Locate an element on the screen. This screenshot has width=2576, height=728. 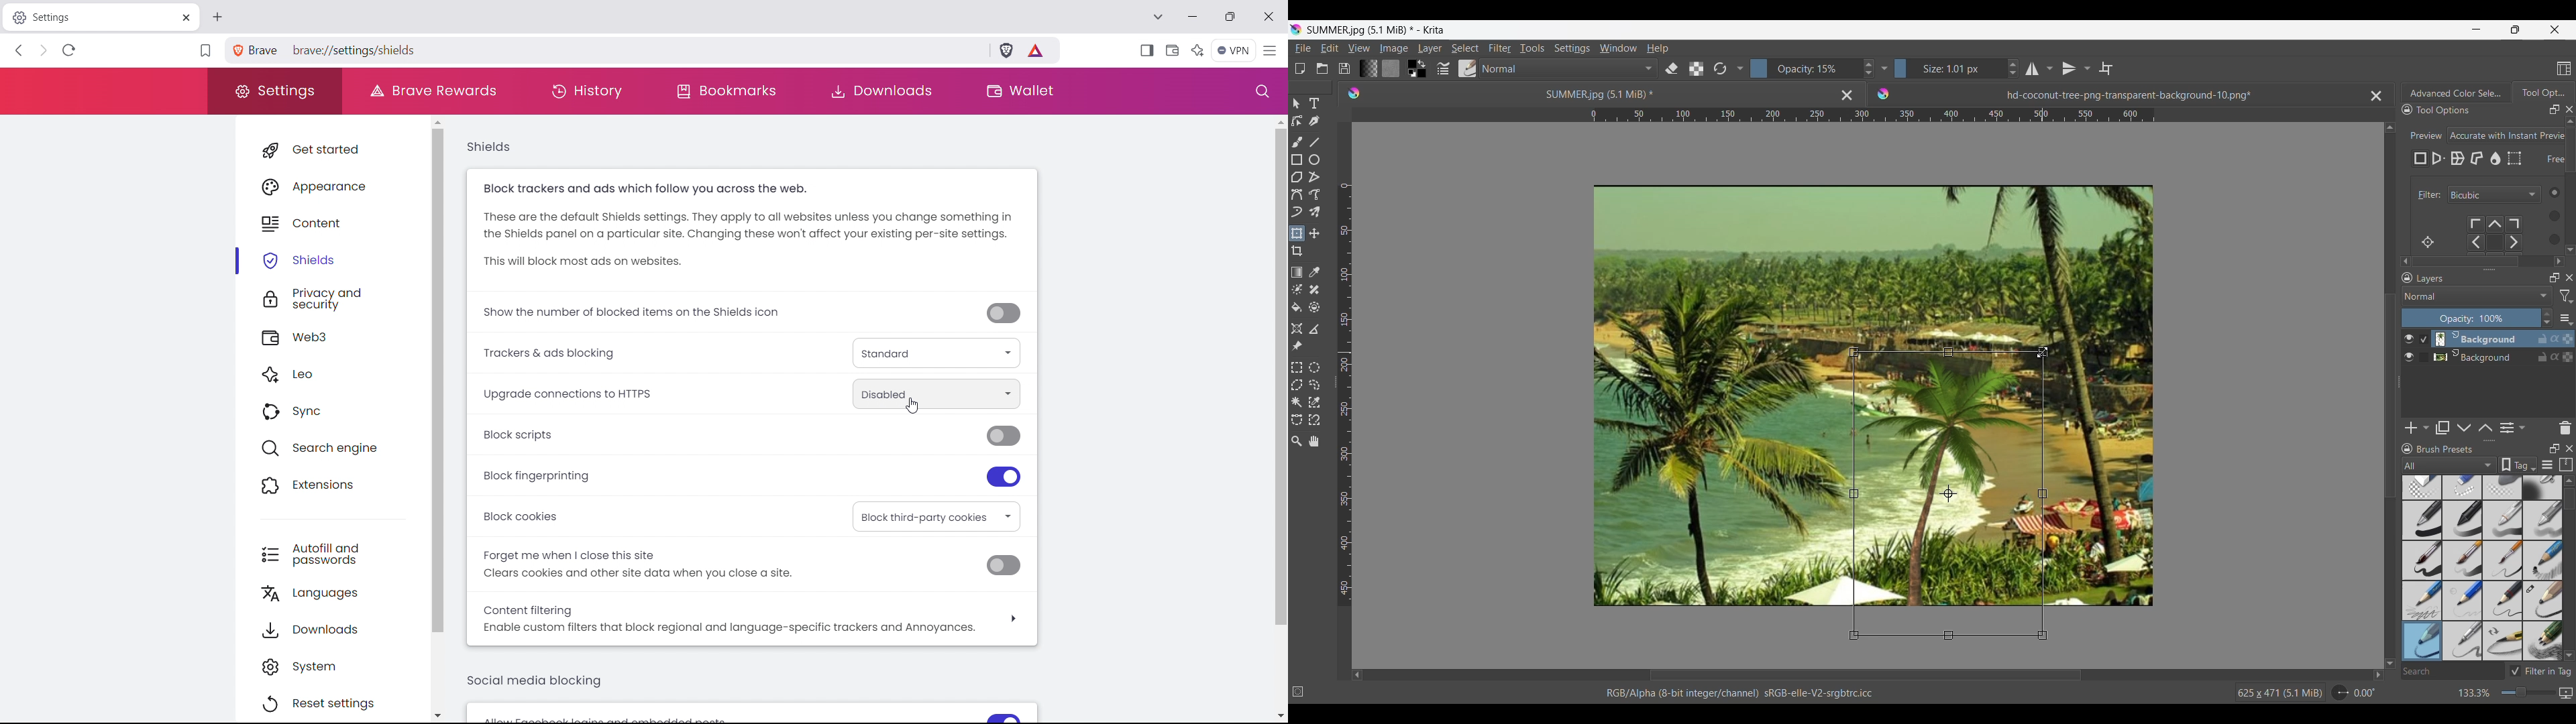
Filter in Tag is located at coordinates (2542, 671).